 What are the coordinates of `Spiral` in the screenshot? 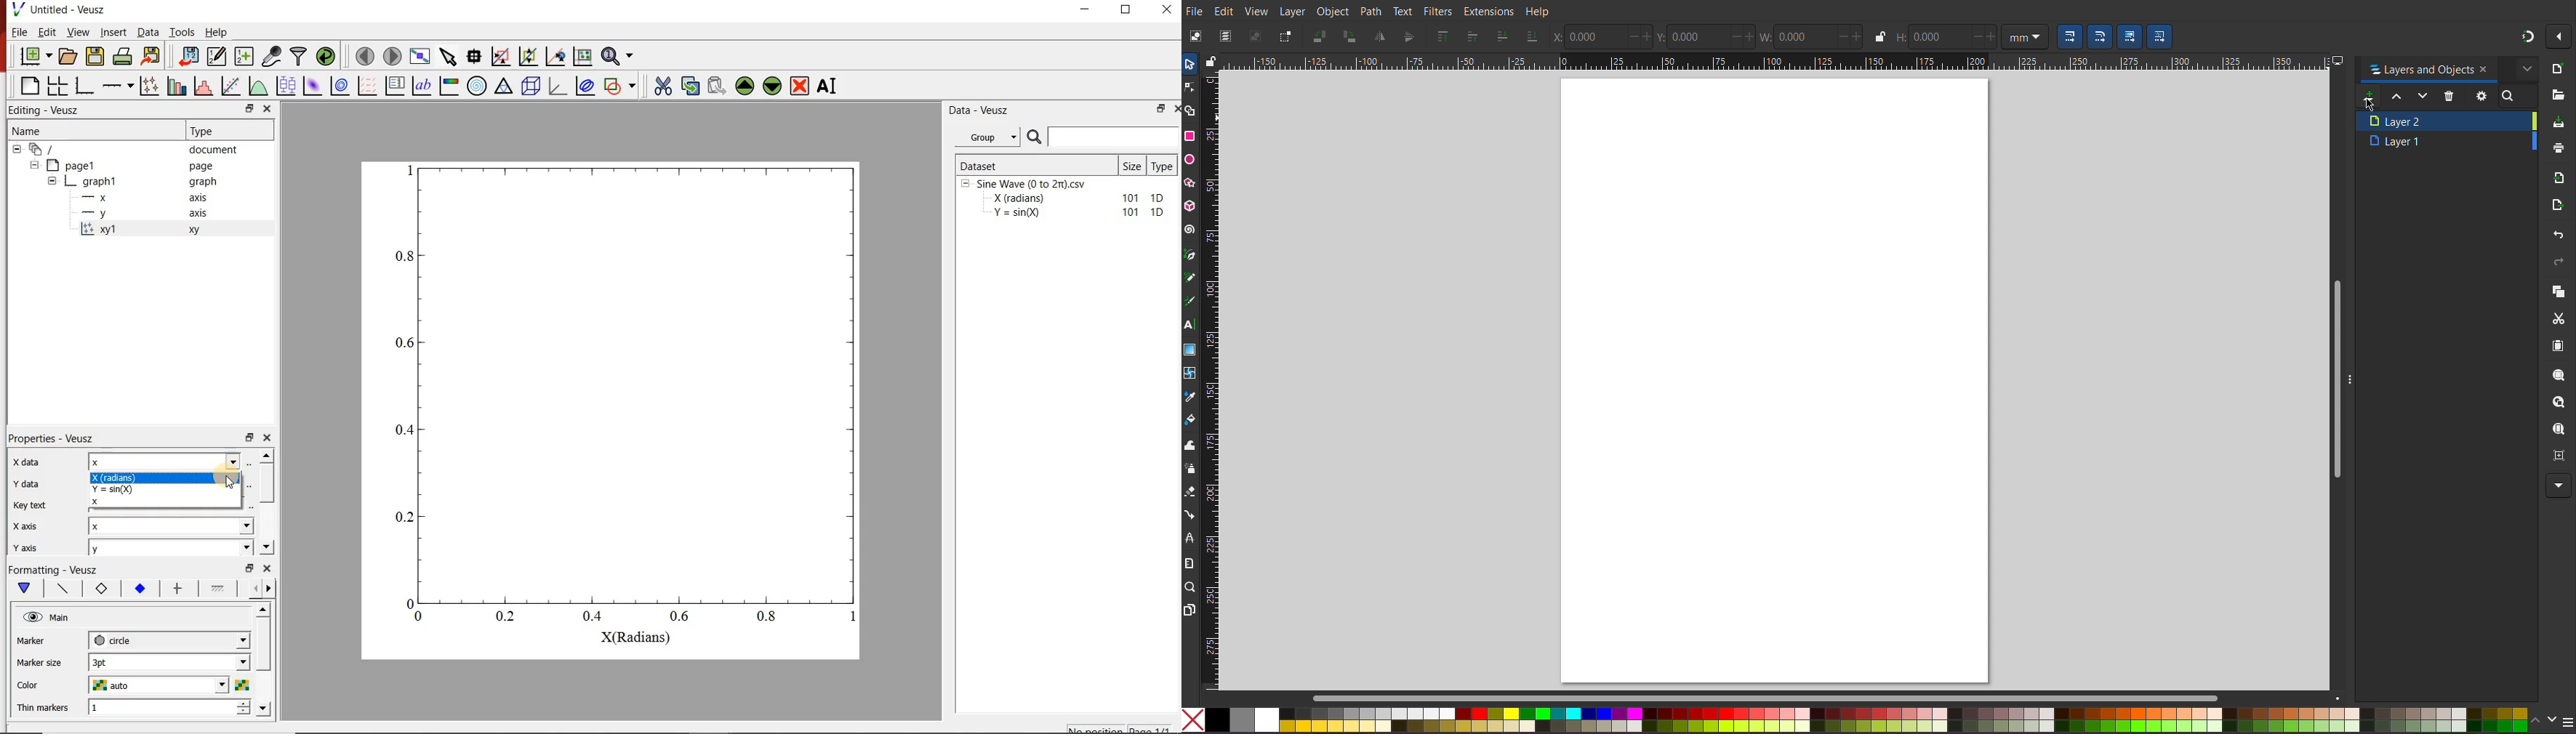 It's located at (1191, 227).